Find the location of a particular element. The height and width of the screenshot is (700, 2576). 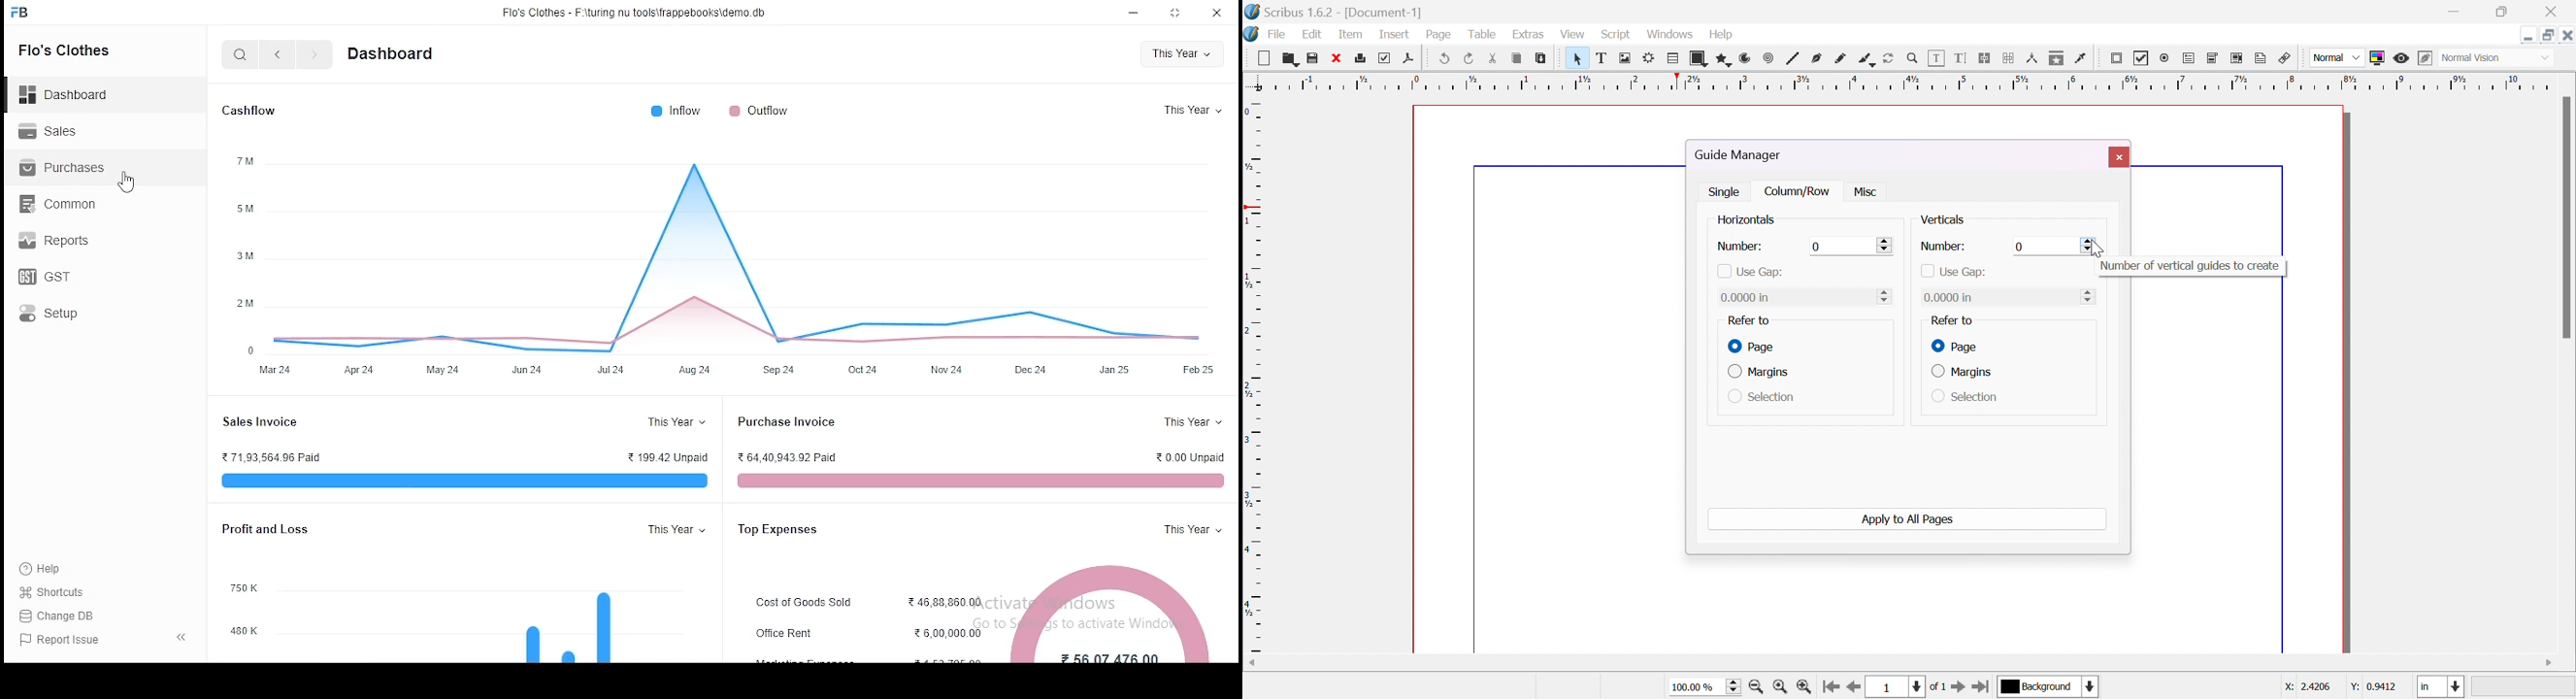

arc is located at coordinates (1746, 60).